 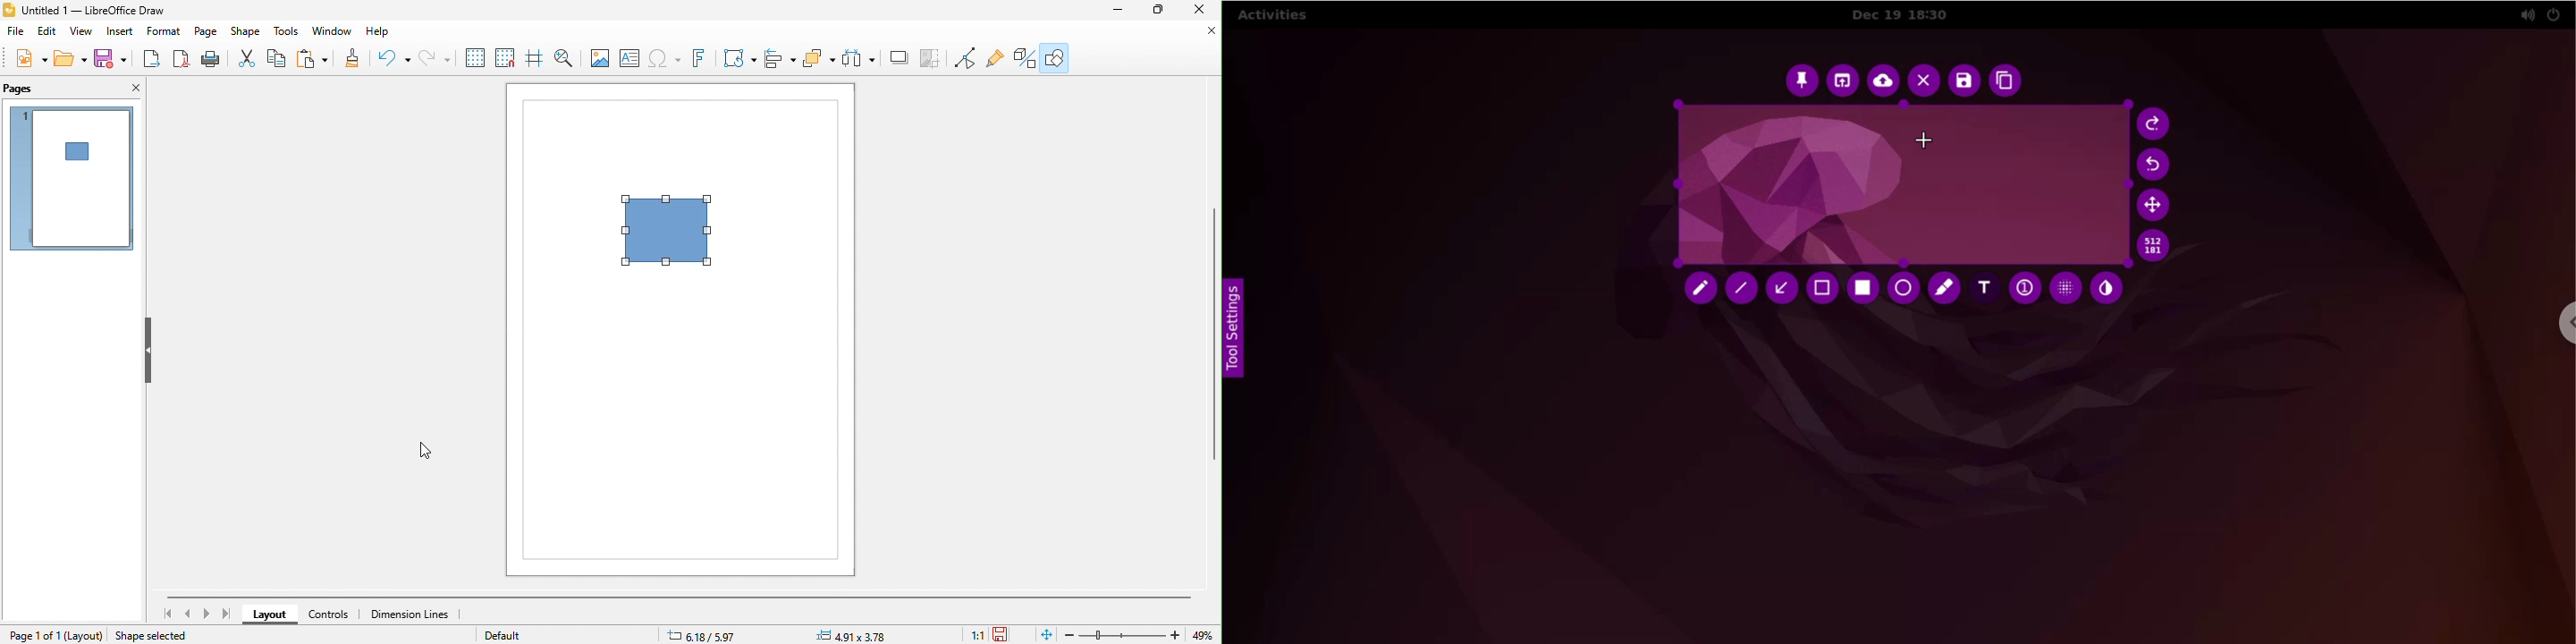 What do you see at coordinates (178, 59) in the screenshot?
I see `export directly as pdf` at bounding box center [178, 59].